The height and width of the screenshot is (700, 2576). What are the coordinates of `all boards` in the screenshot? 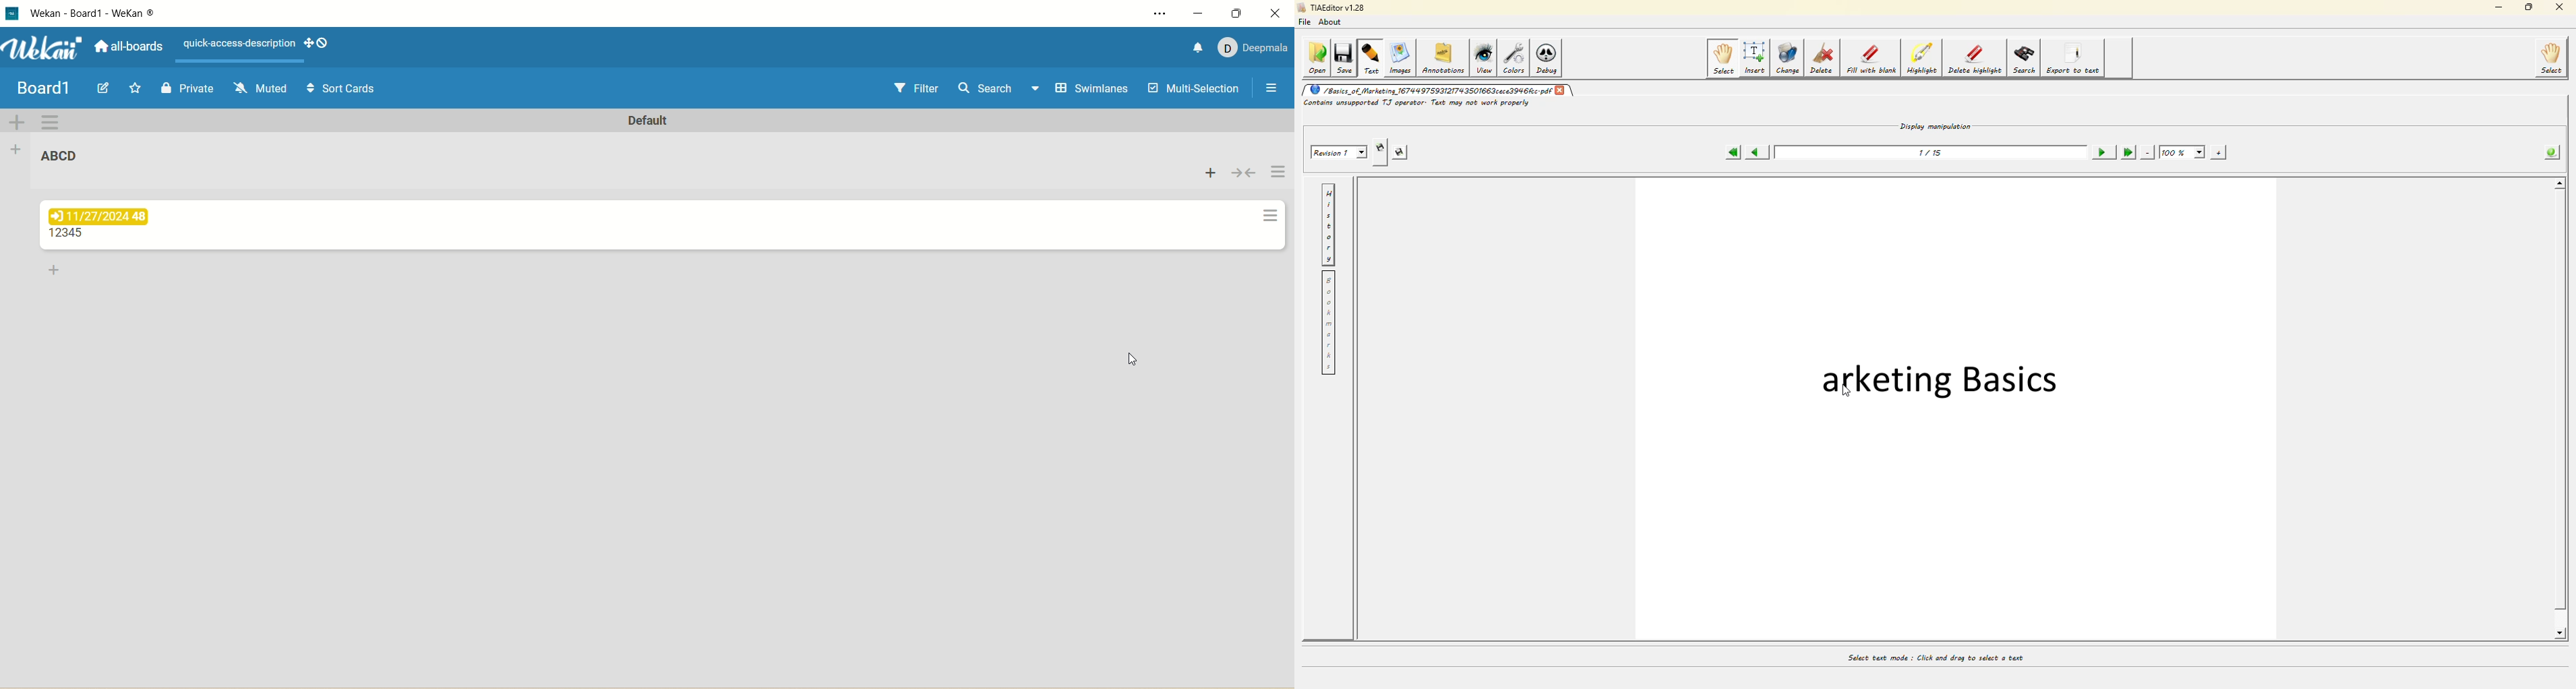 It's located at (128, 44).